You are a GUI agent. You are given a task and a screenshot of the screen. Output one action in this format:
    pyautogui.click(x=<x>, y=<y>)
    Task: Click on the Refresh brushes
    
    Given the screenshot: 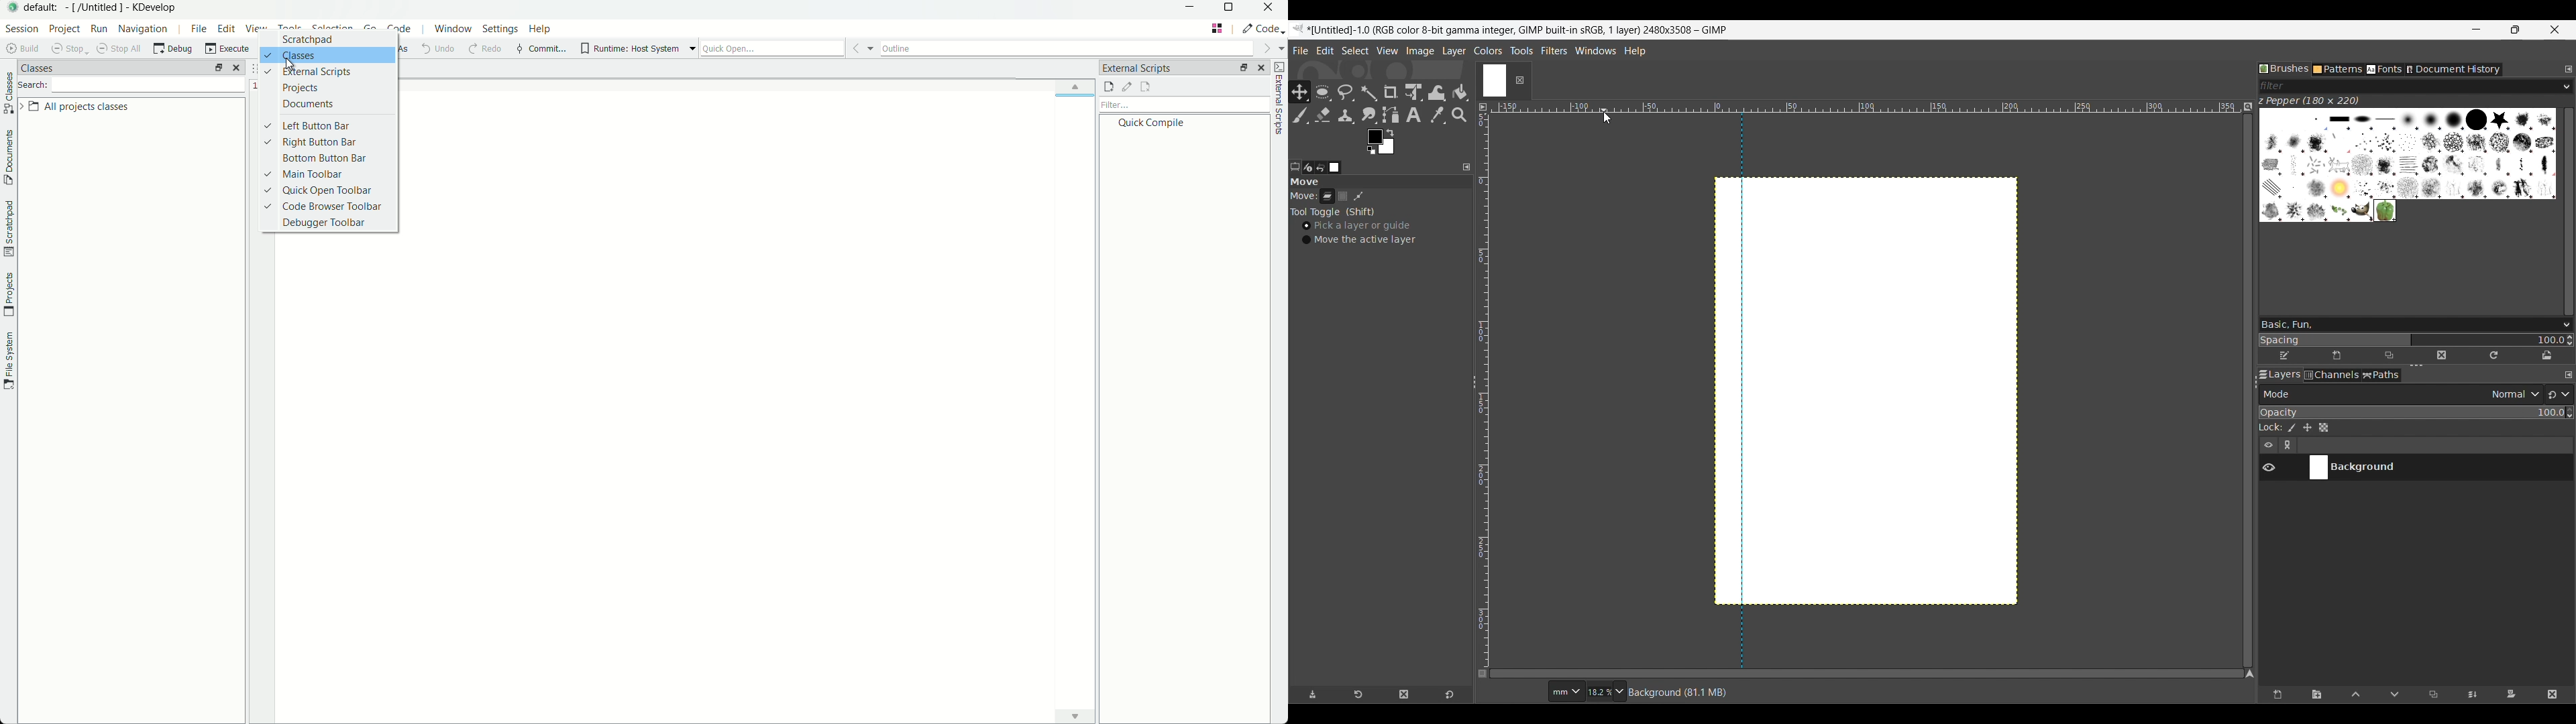 What is the action you would take?
    pyautogui.click(x=2493, y=356)
    